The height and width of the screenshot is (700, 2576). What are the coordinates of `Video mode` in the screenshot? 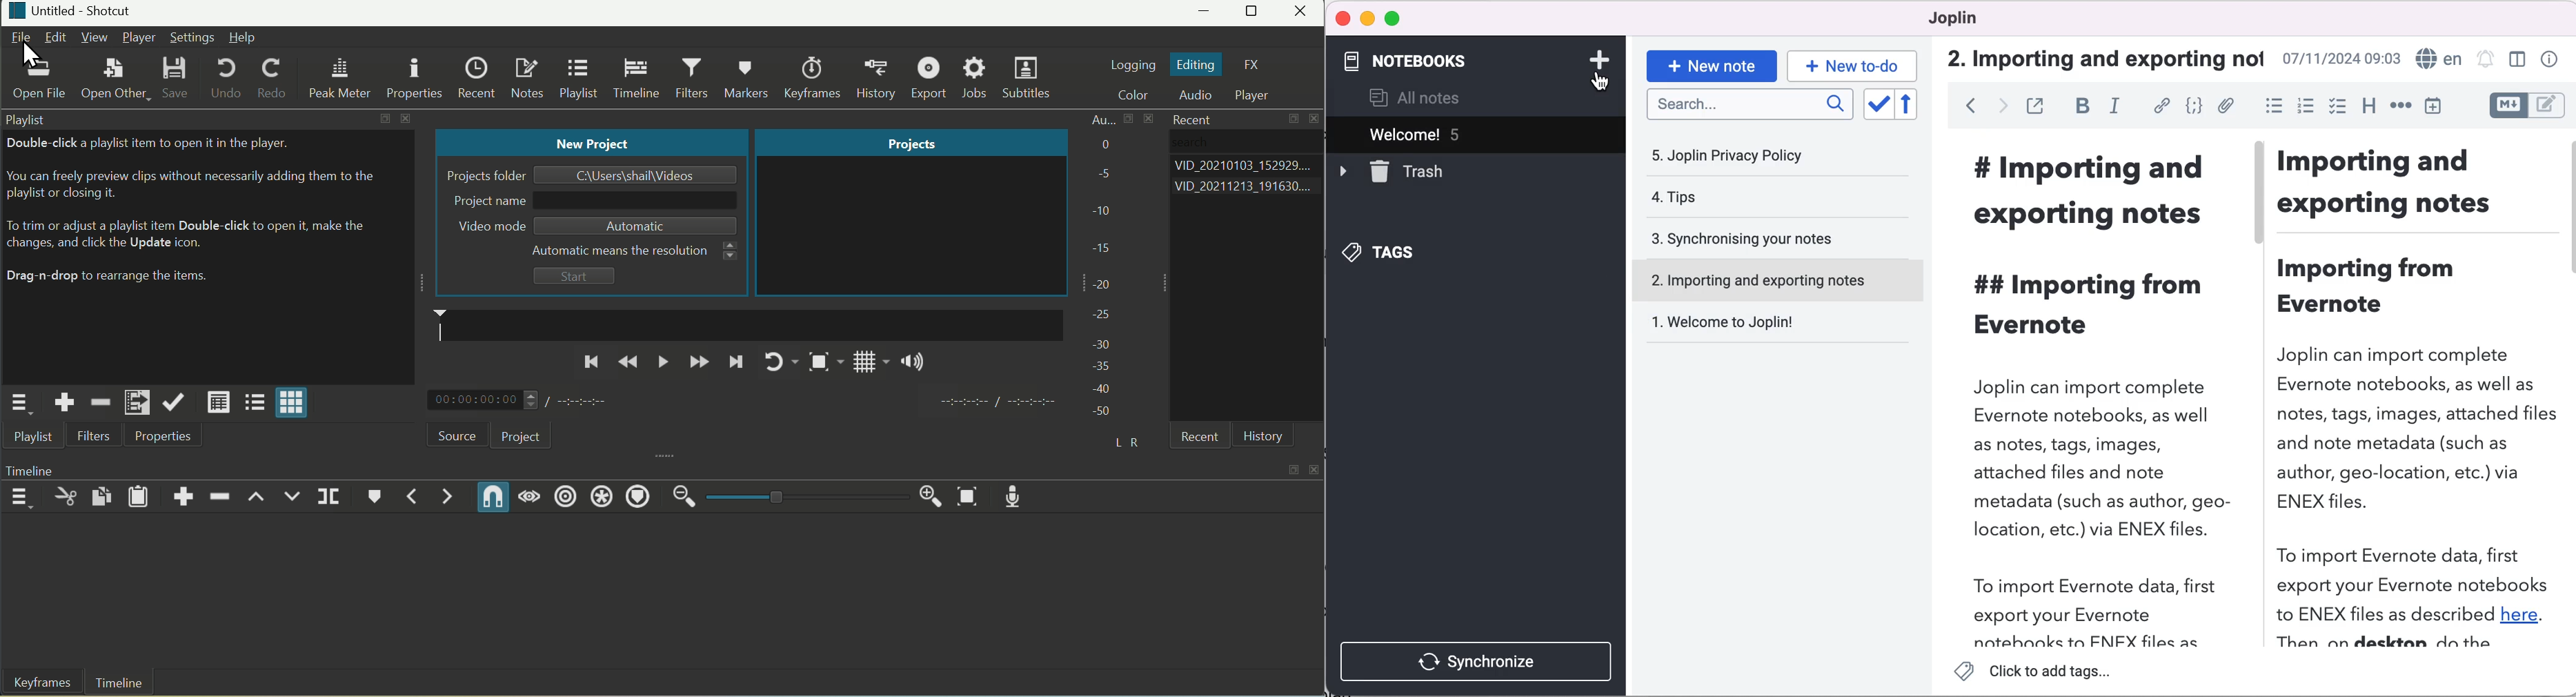 It's located at (481, 227).